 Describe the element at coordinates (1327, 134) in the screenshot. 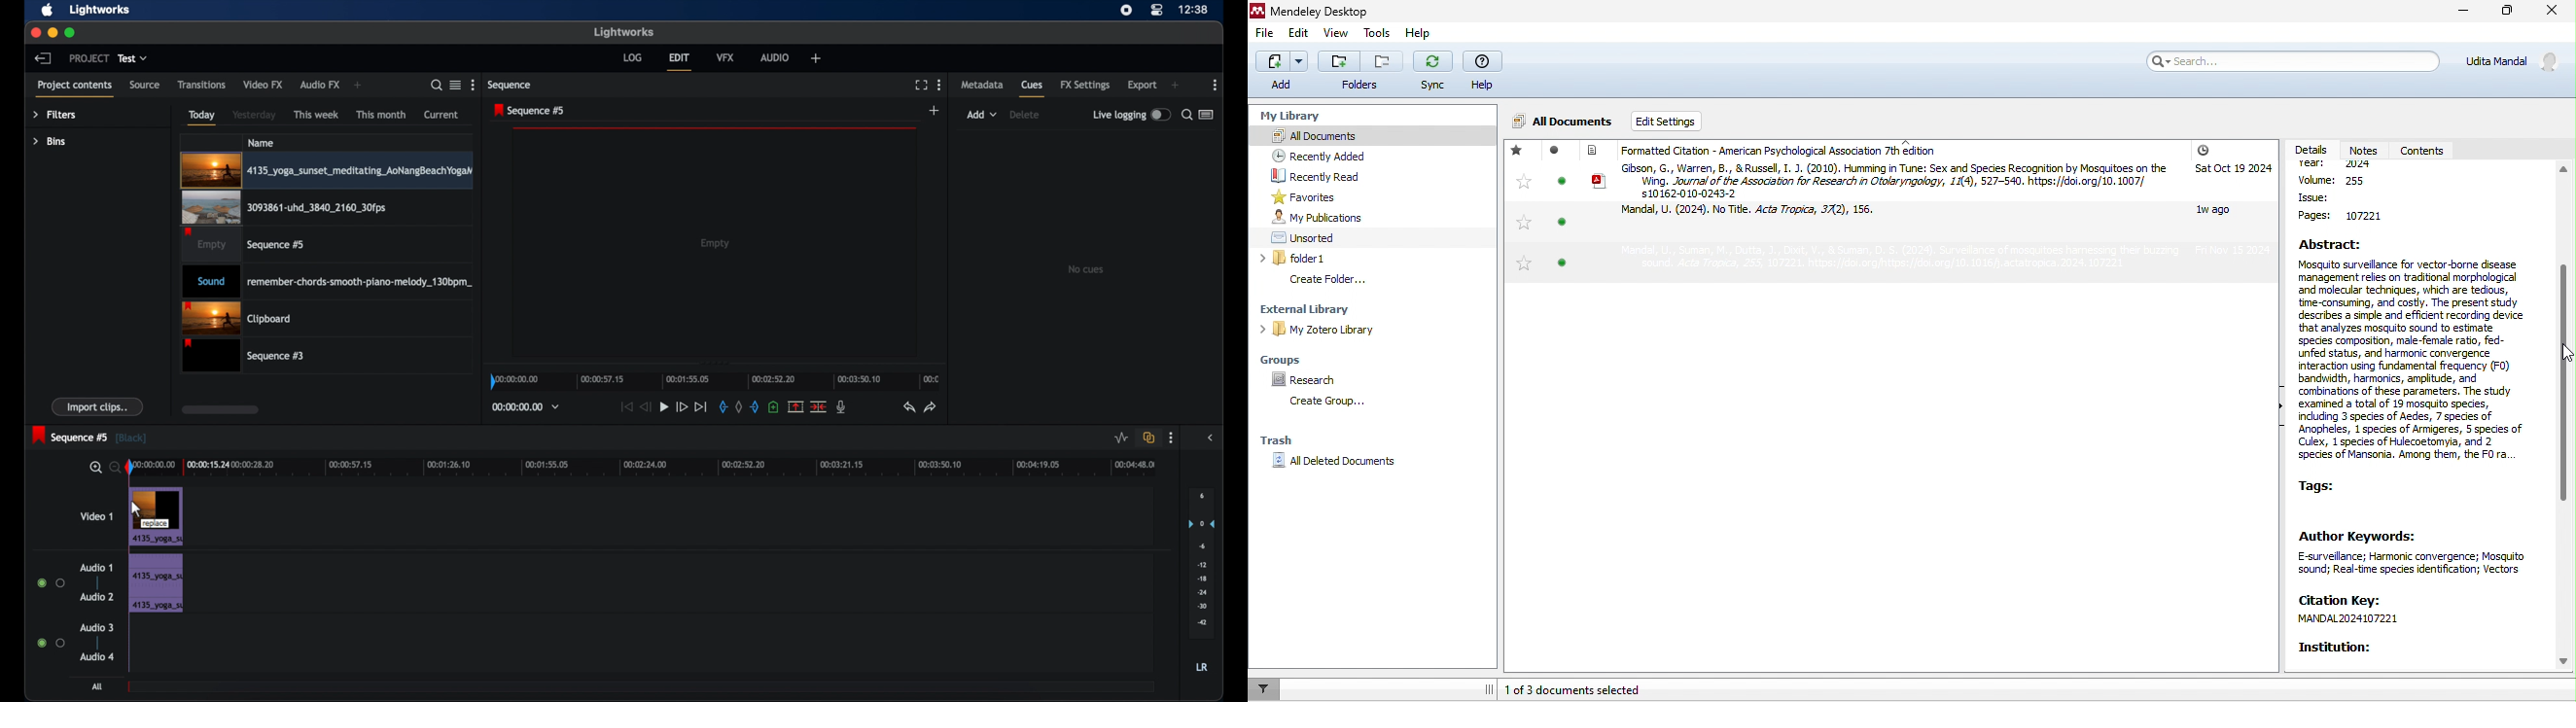

I see `all documents` at that location.